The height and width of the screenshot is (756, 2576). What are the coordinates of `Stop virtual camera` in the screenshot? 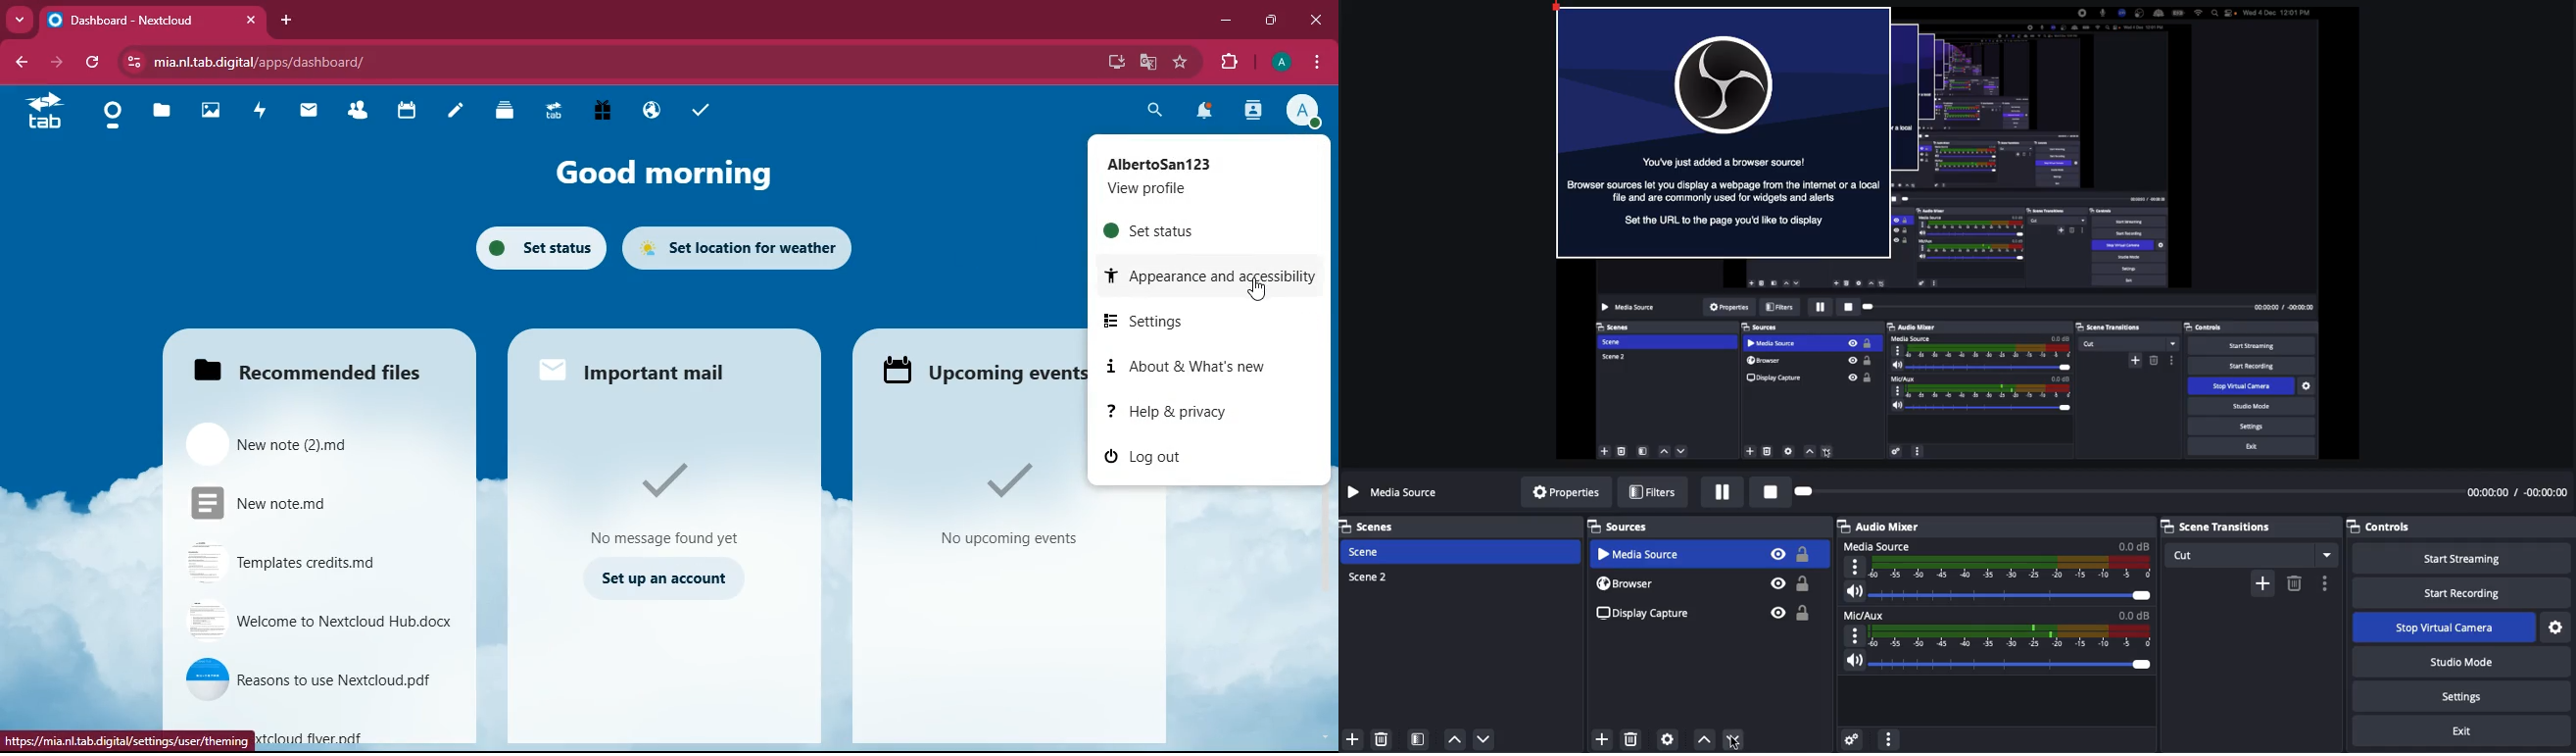 It's located at (2442, 628).